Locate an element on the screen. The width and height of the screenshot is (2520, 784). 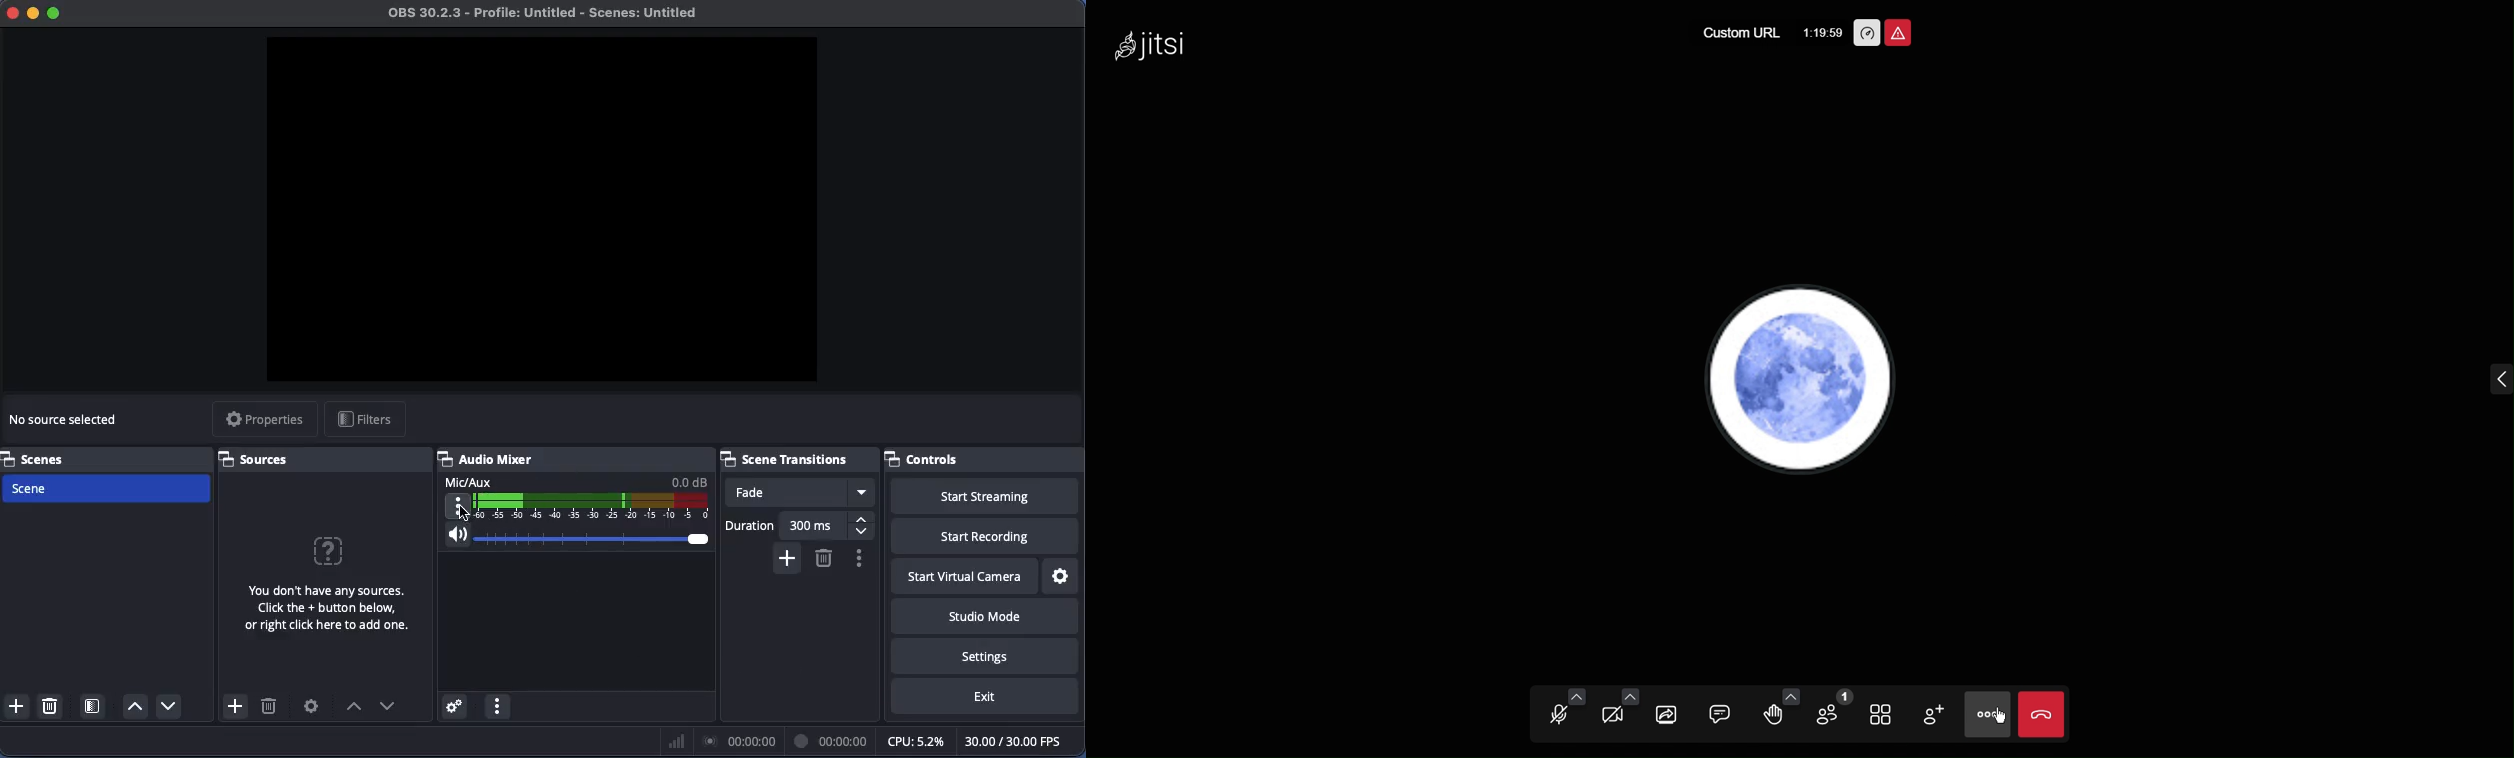
Audo mixer is located at coordinates (577, 459).